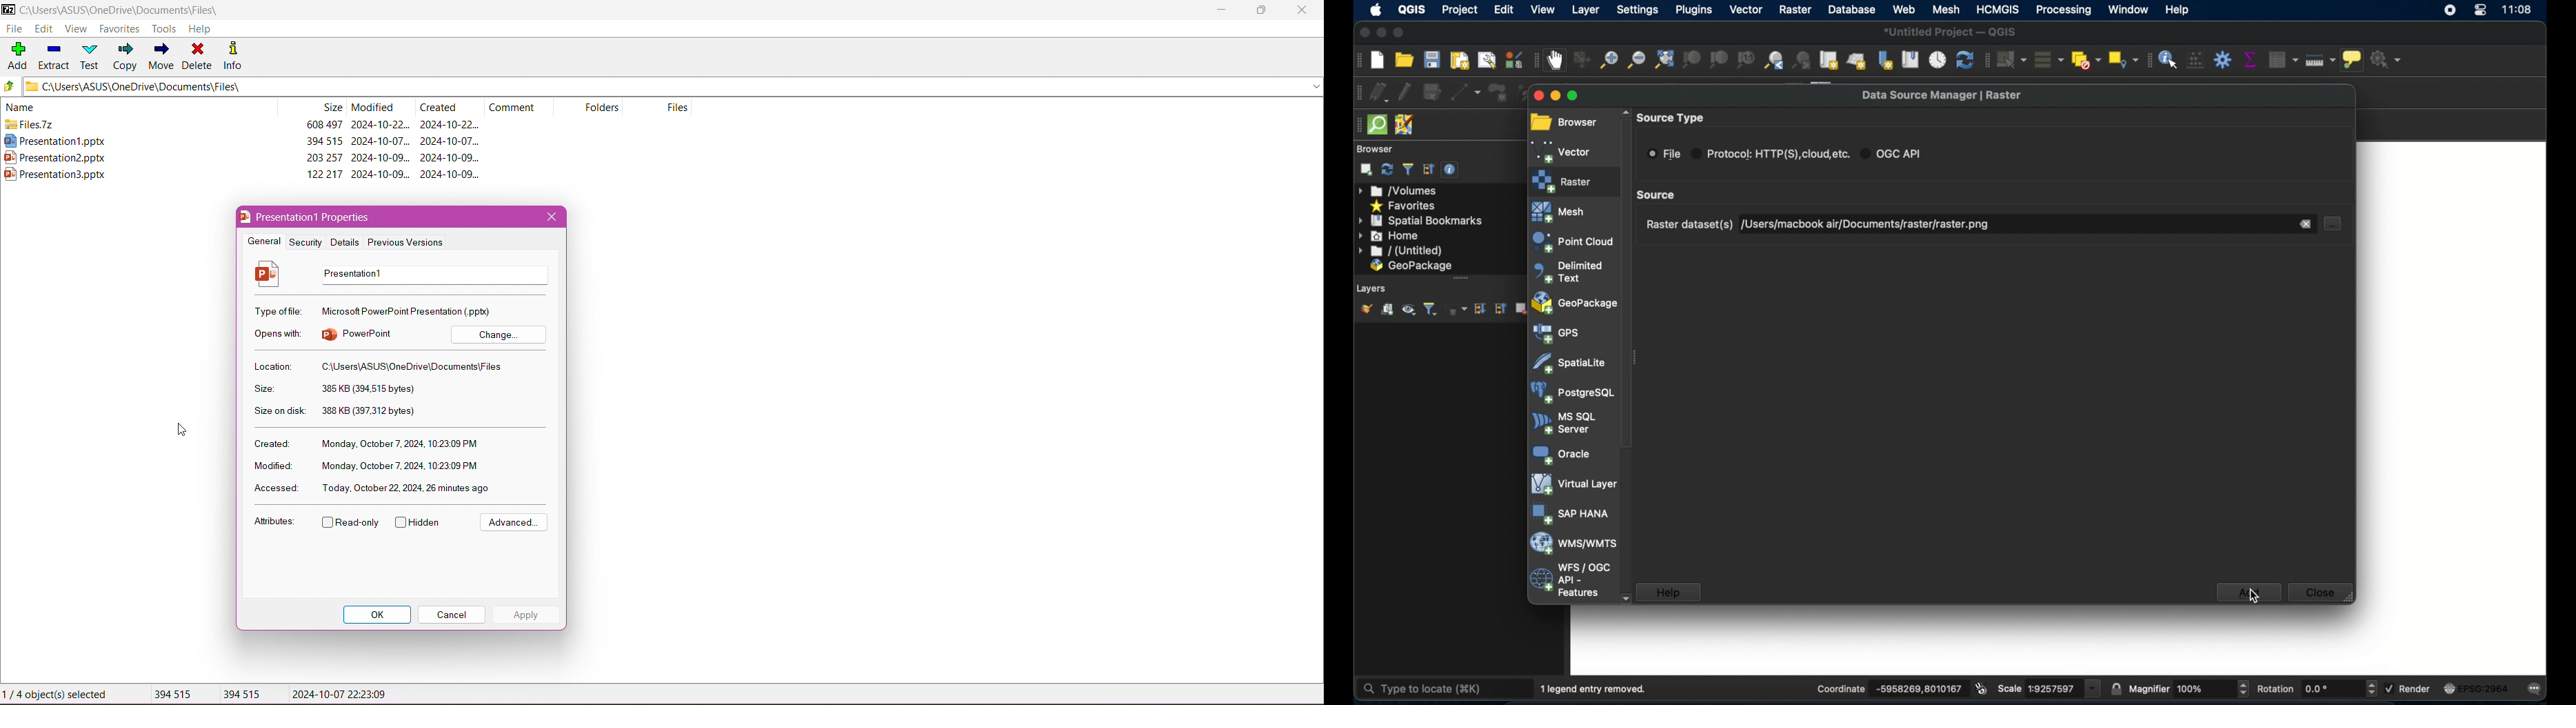  I want to click on 394 515, so click(325, 141).